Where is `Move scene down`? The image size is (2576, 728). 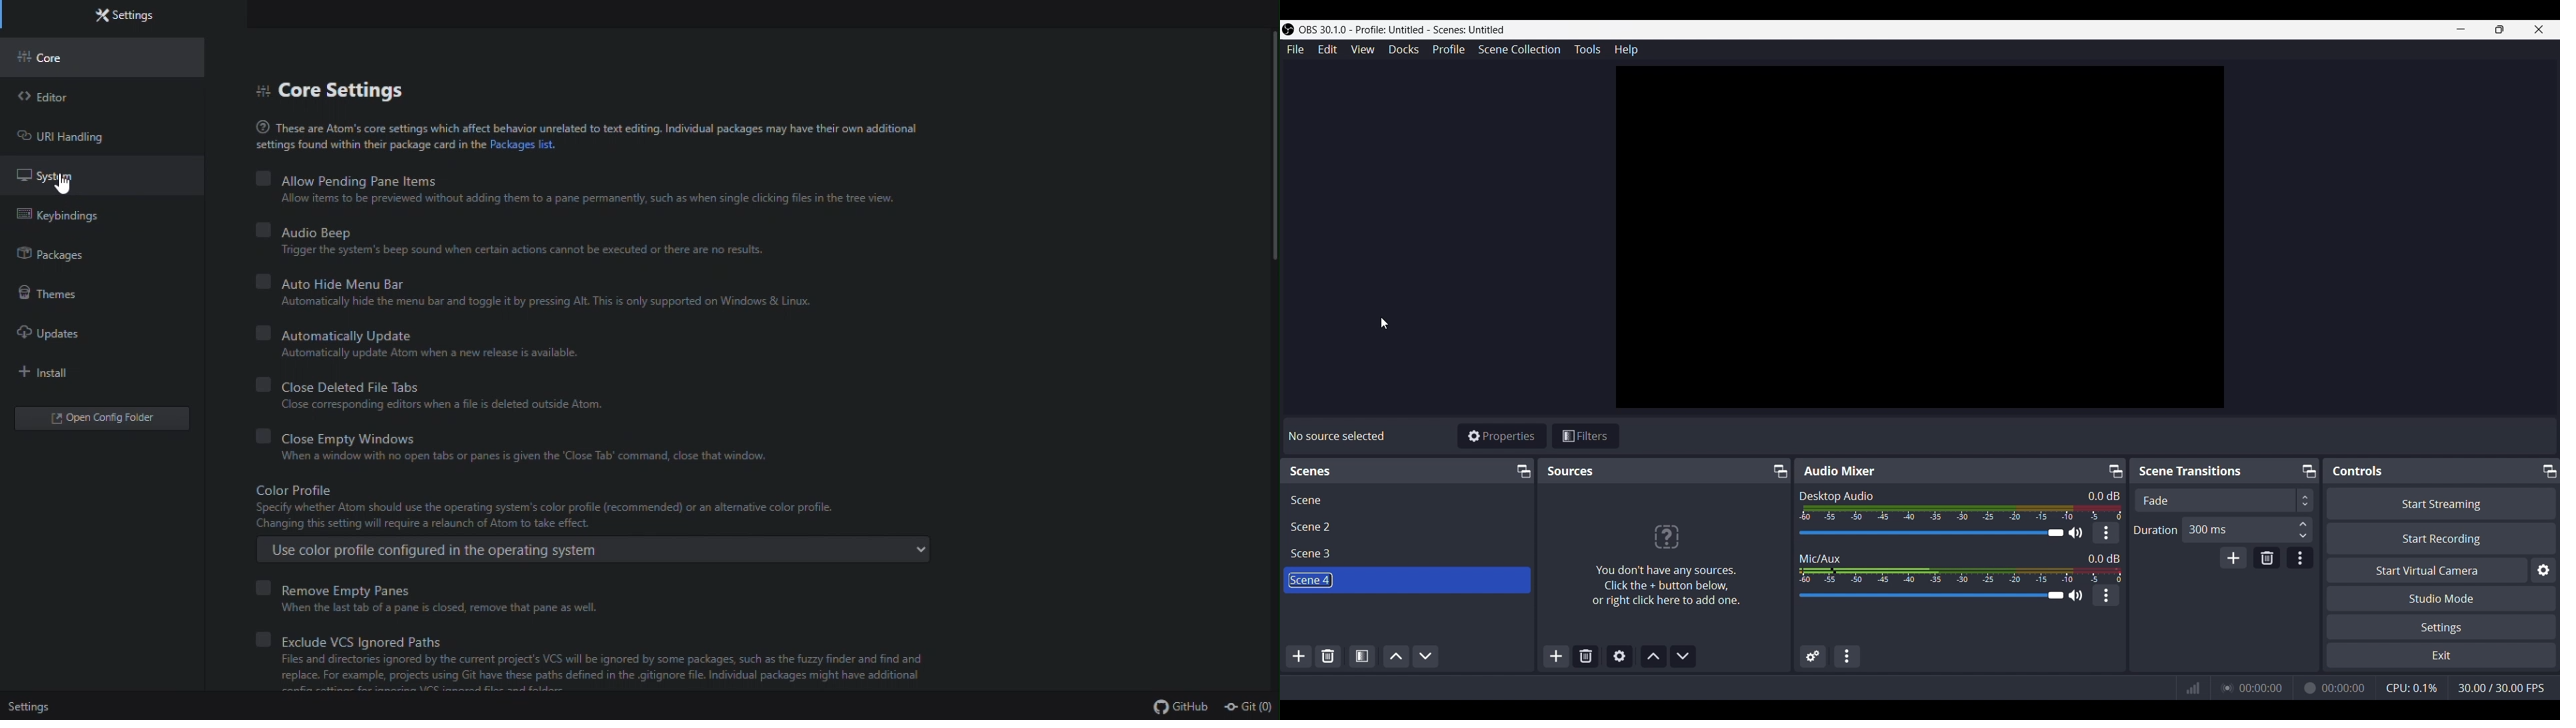
Move scene down is located at coordinates (1426, 655).